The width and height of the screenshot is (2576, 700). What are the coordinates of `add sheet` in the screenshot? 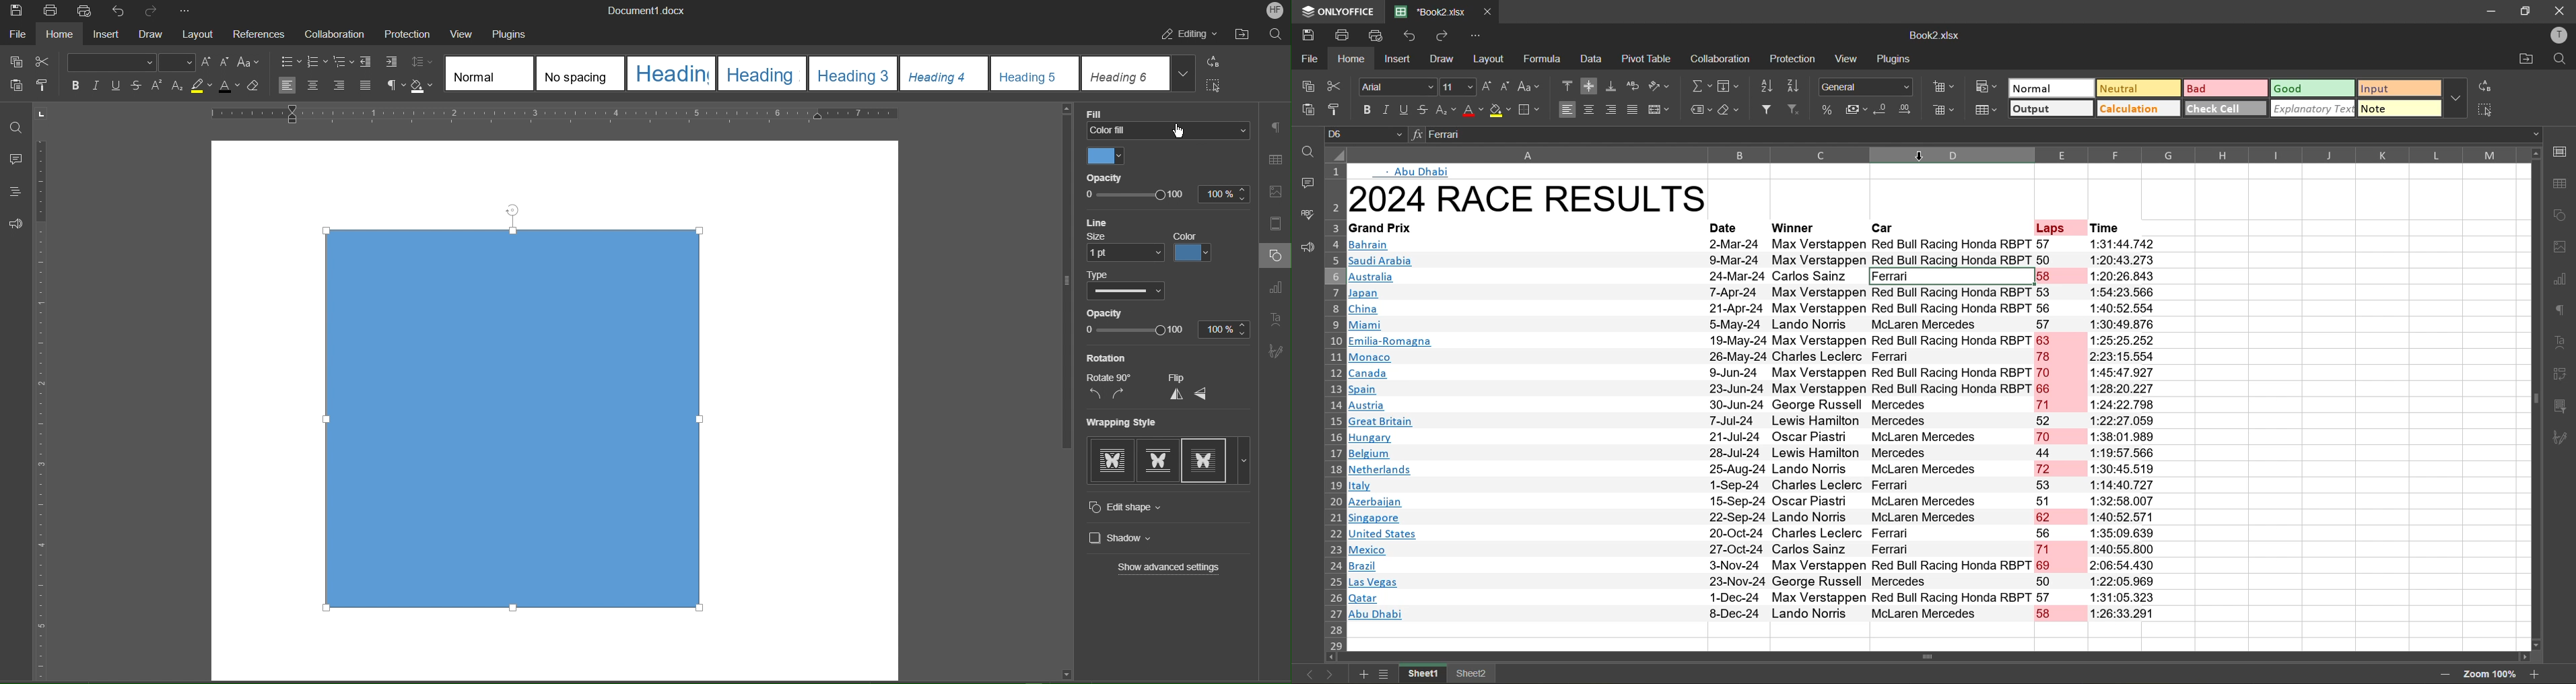 It's located at (1364, 675).